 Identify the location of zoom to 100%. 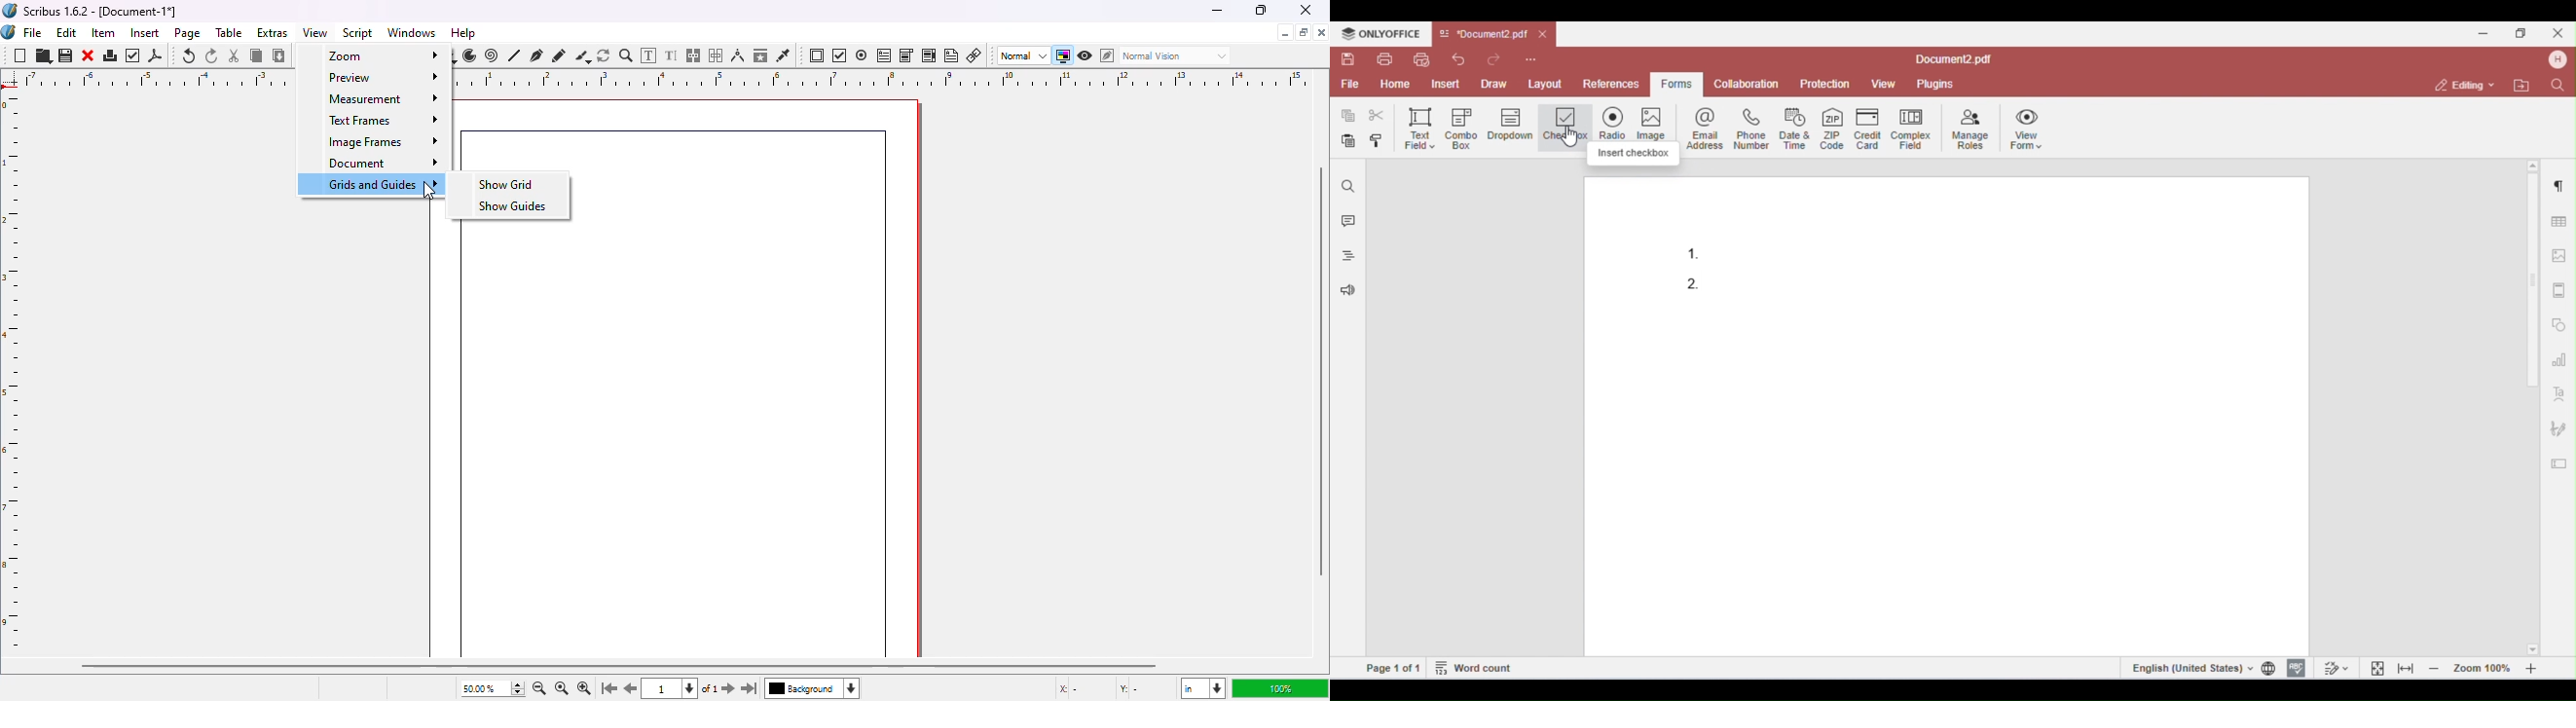
(560, 689).